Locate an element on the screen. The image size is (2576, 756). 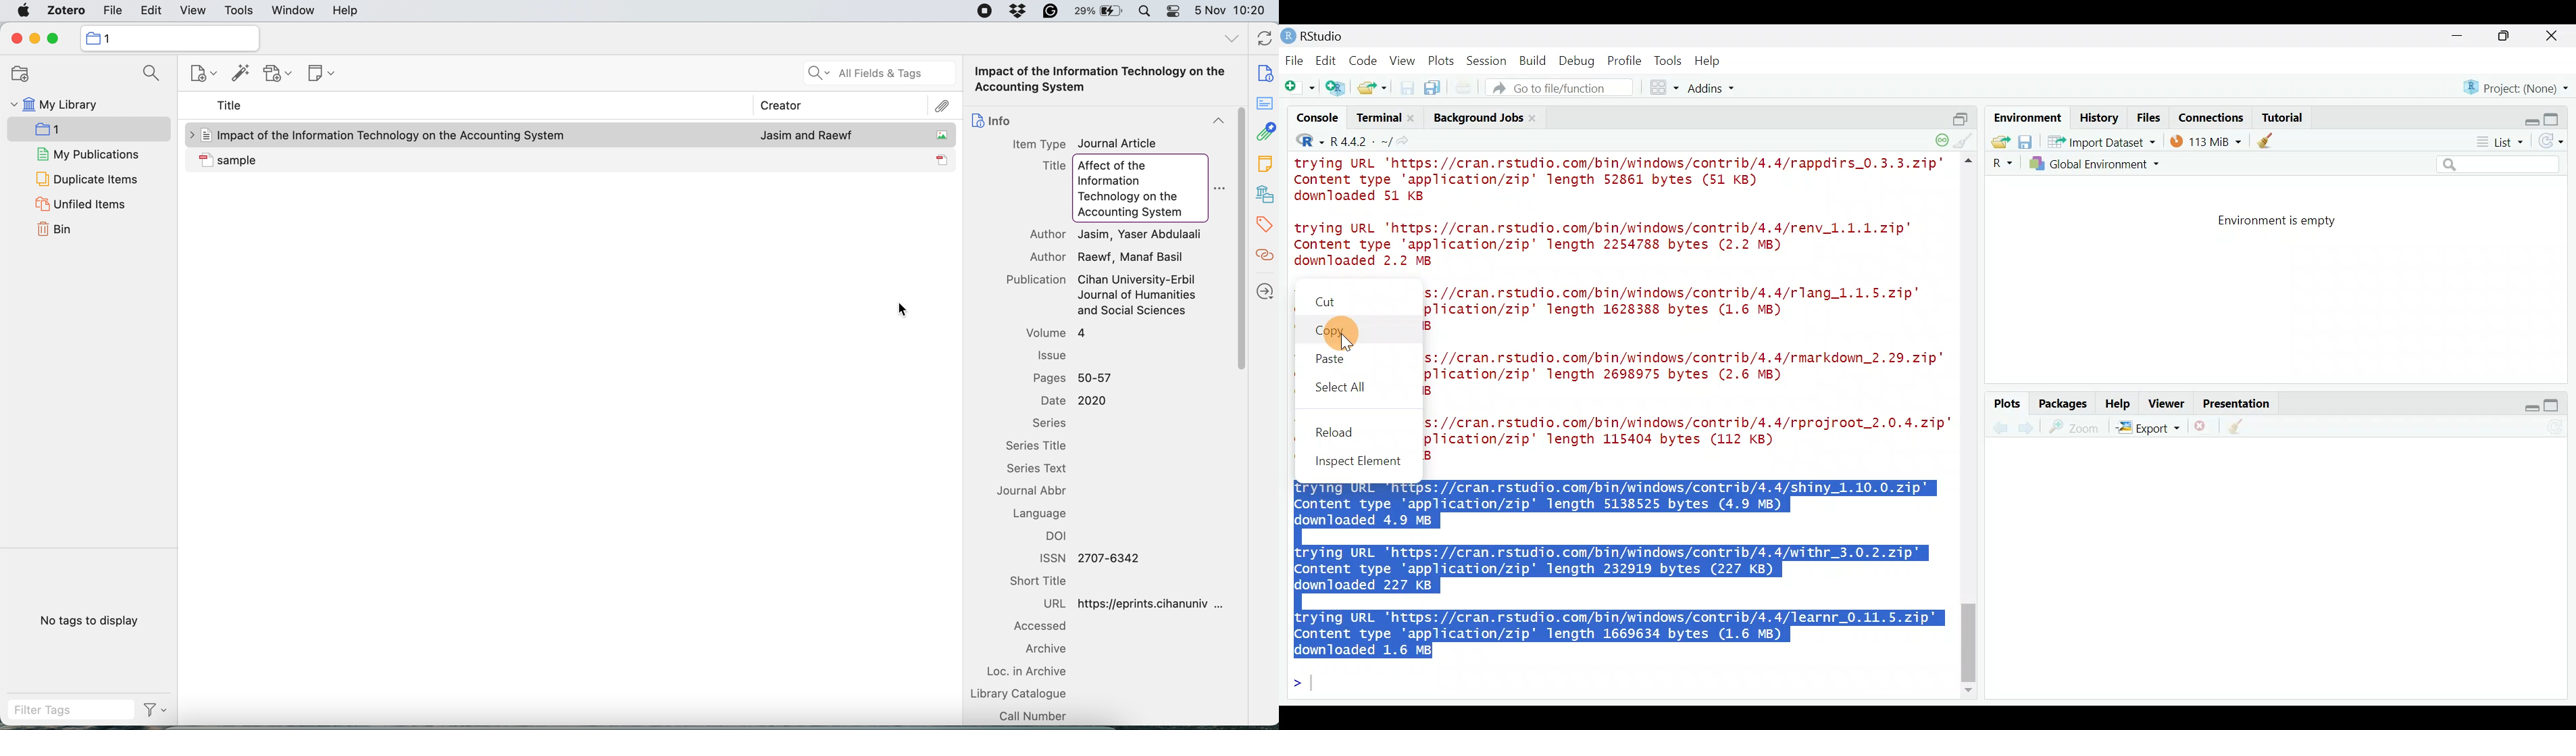
R is located at coordinates (1300, 143).